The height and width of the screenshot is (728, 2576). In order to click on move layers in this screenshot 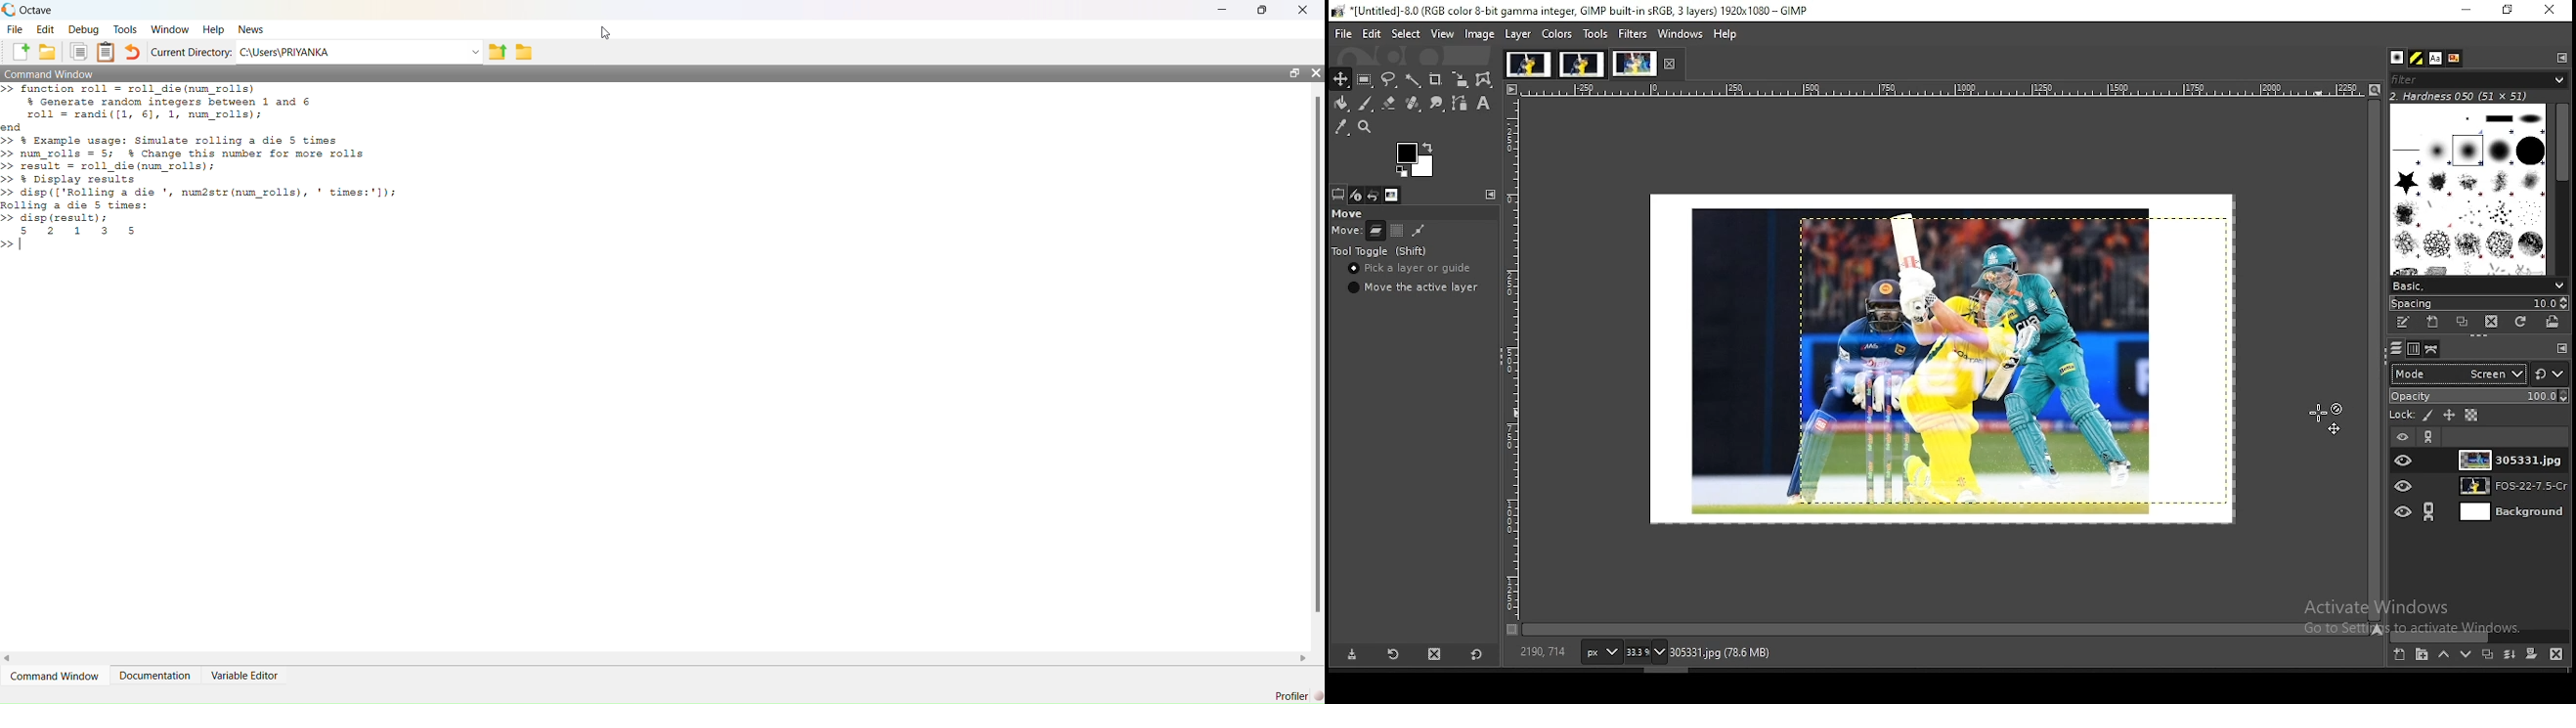, I will do `click(1376, 231)`.